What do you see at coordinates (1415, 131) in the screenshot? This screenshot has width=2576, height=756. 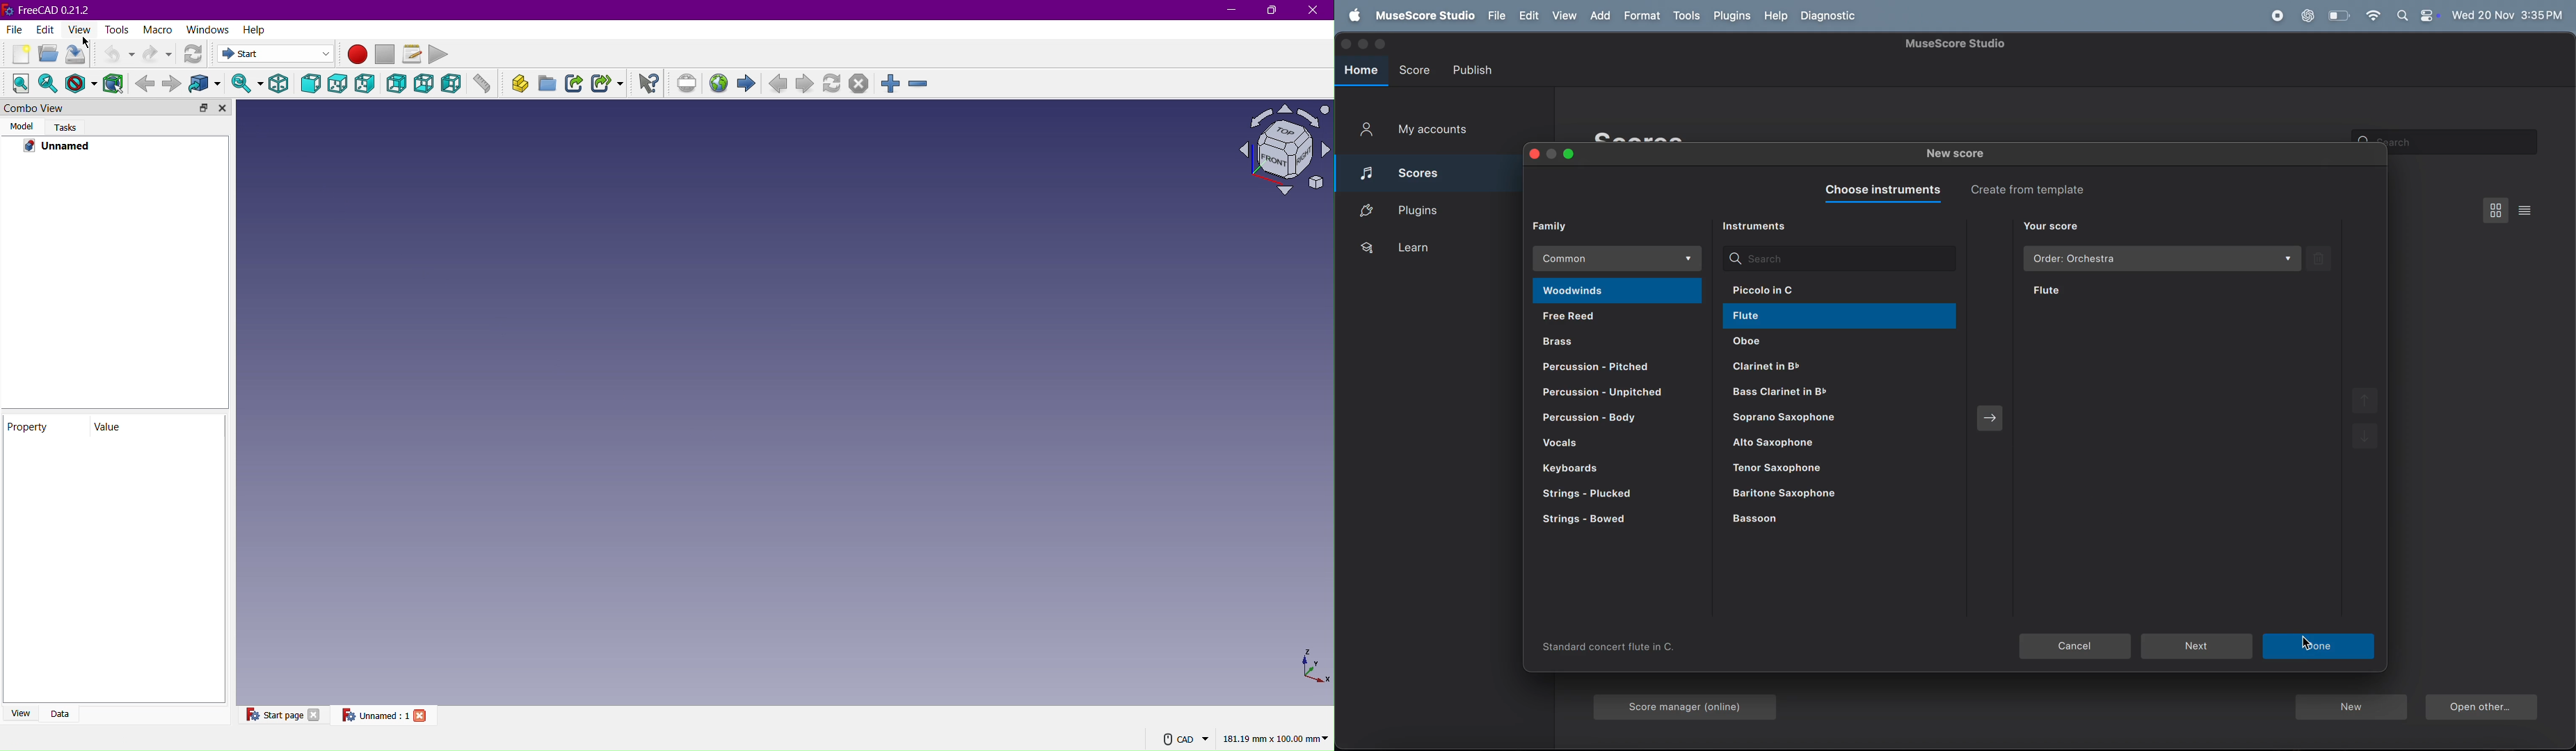 I see `My account` at bounding box center [1415, 131].